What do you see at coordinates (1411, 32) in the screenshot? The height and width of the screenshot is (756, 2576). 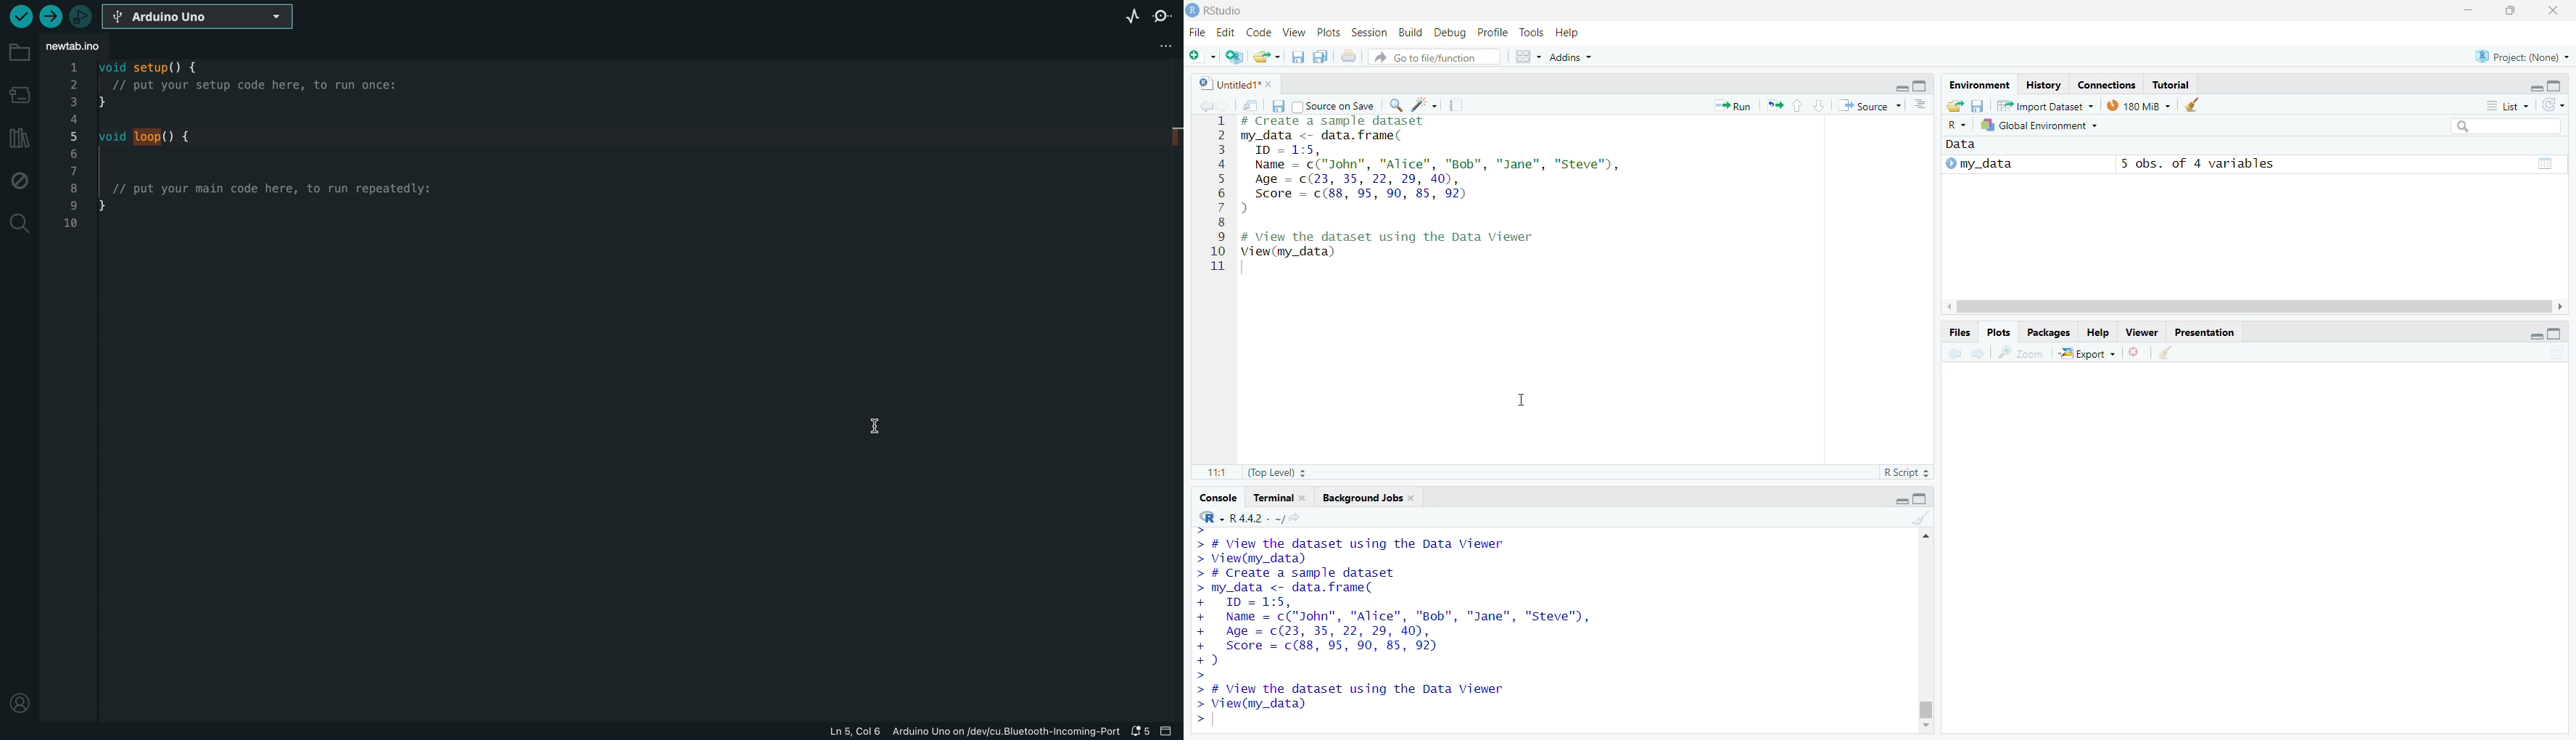 I see `Build` at bounding box center [1411, 32].